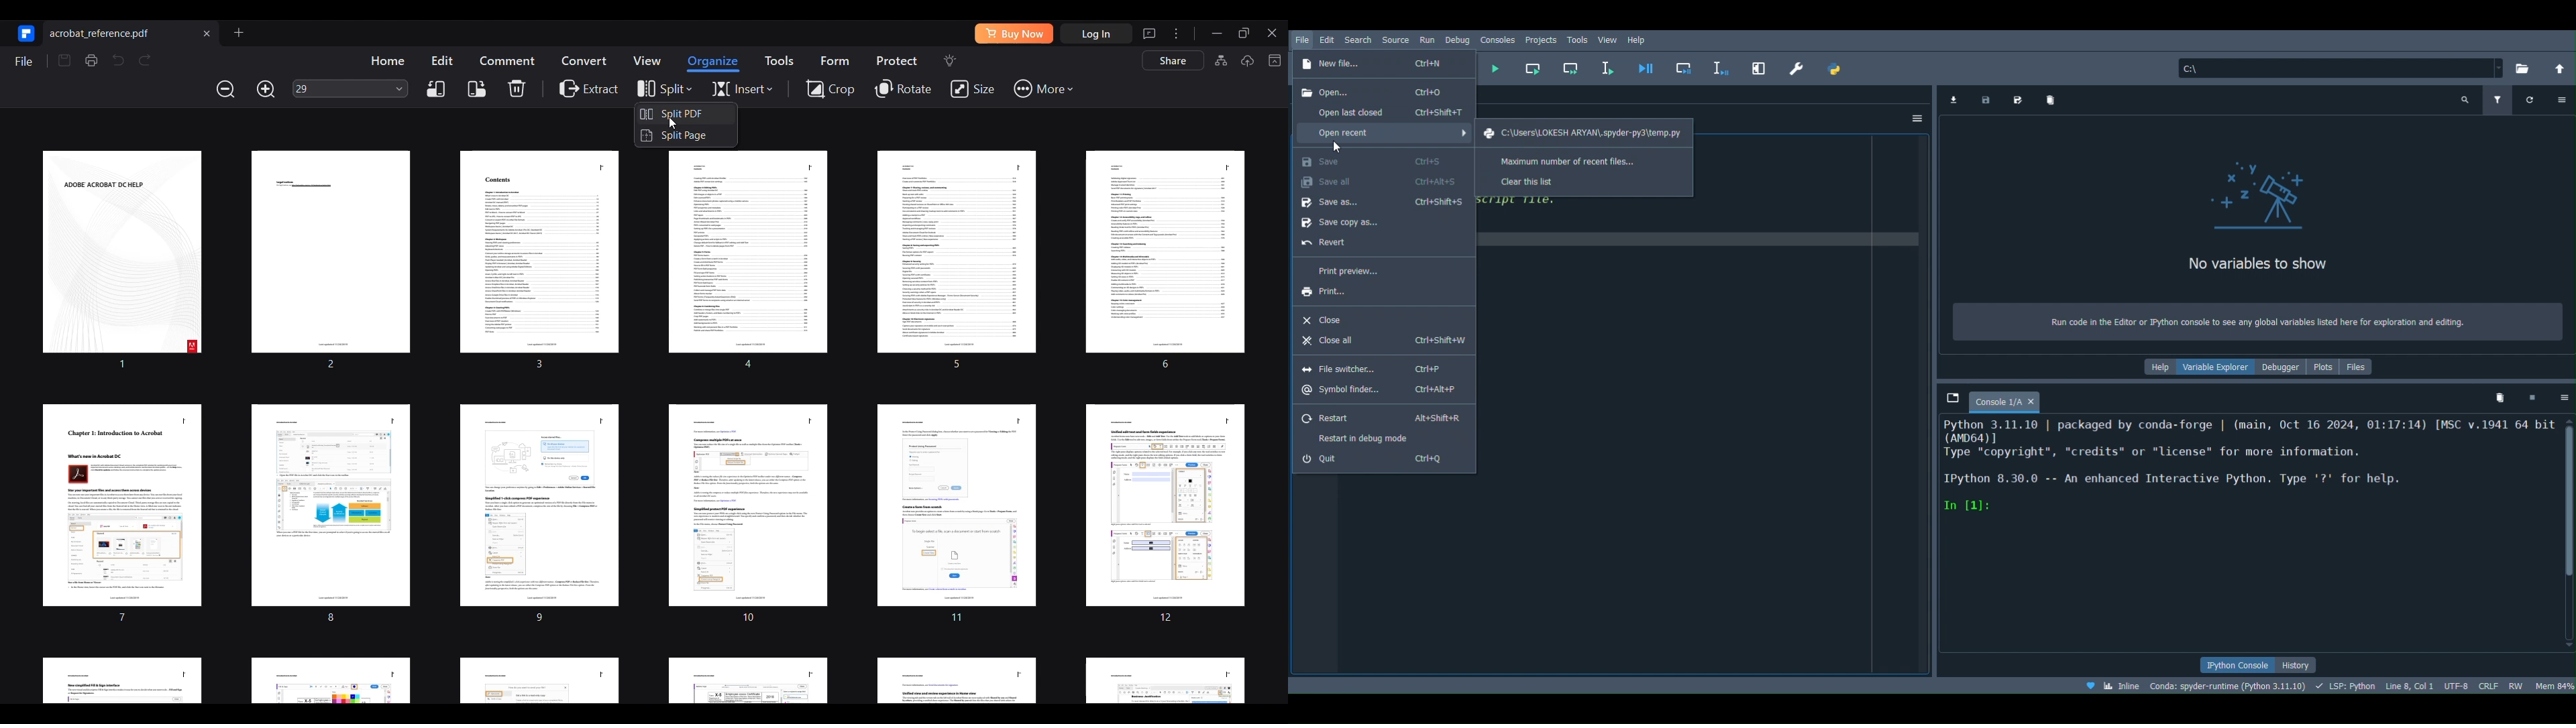 The width and height of the screenshot is (2576, 728). What do you see at coordinates (1375, 461) in the screenshot?
I see `Quit` at bounding box center [1375, 461].